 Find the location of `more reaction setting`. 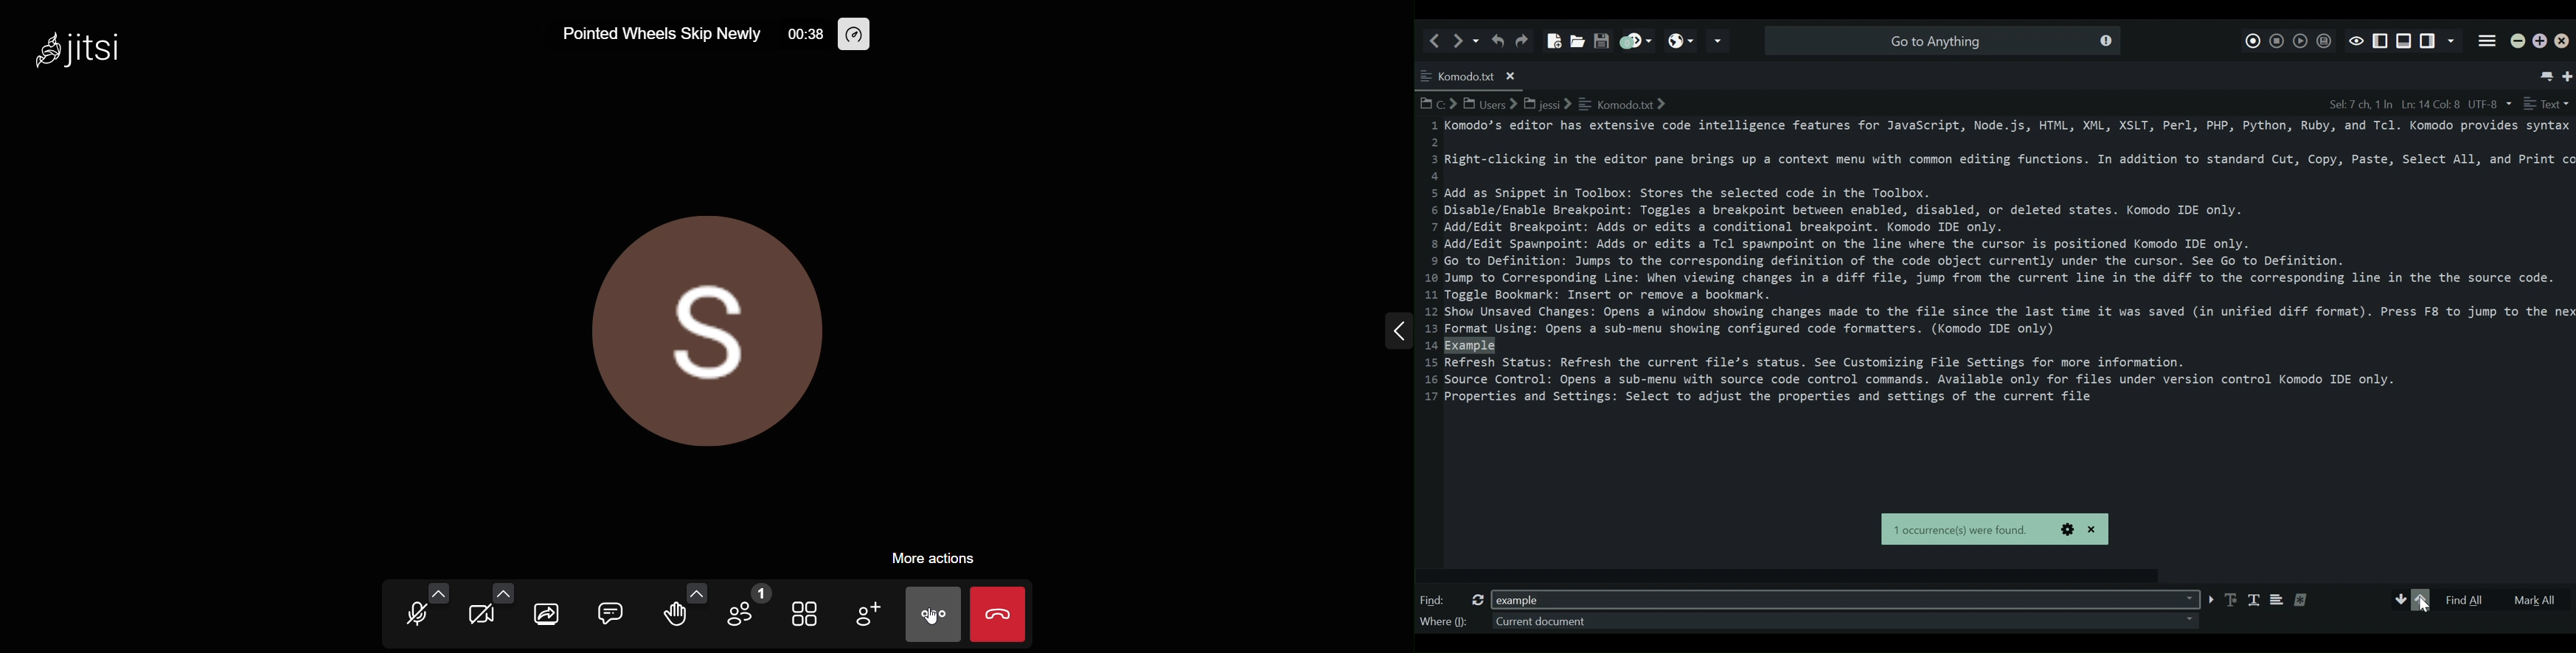

more reaction setting is located at coordinates (697, 590).